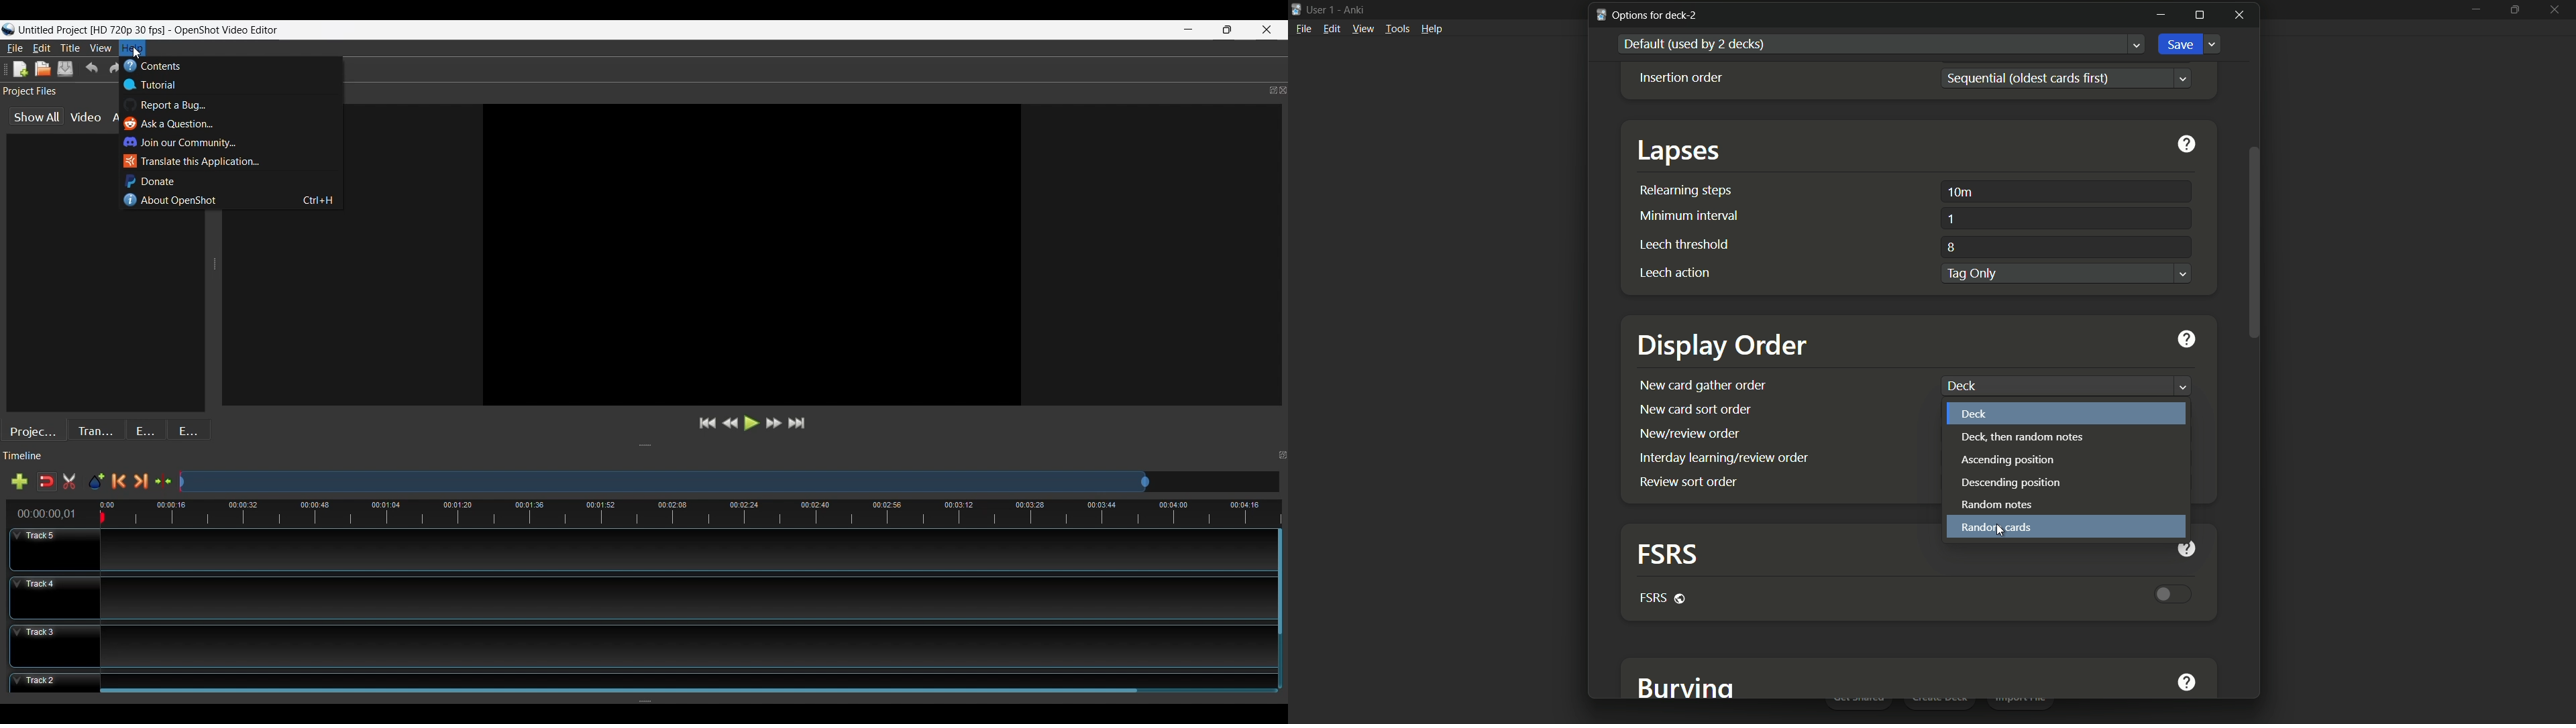  I want to click on Track Panel, so click(686, 646).